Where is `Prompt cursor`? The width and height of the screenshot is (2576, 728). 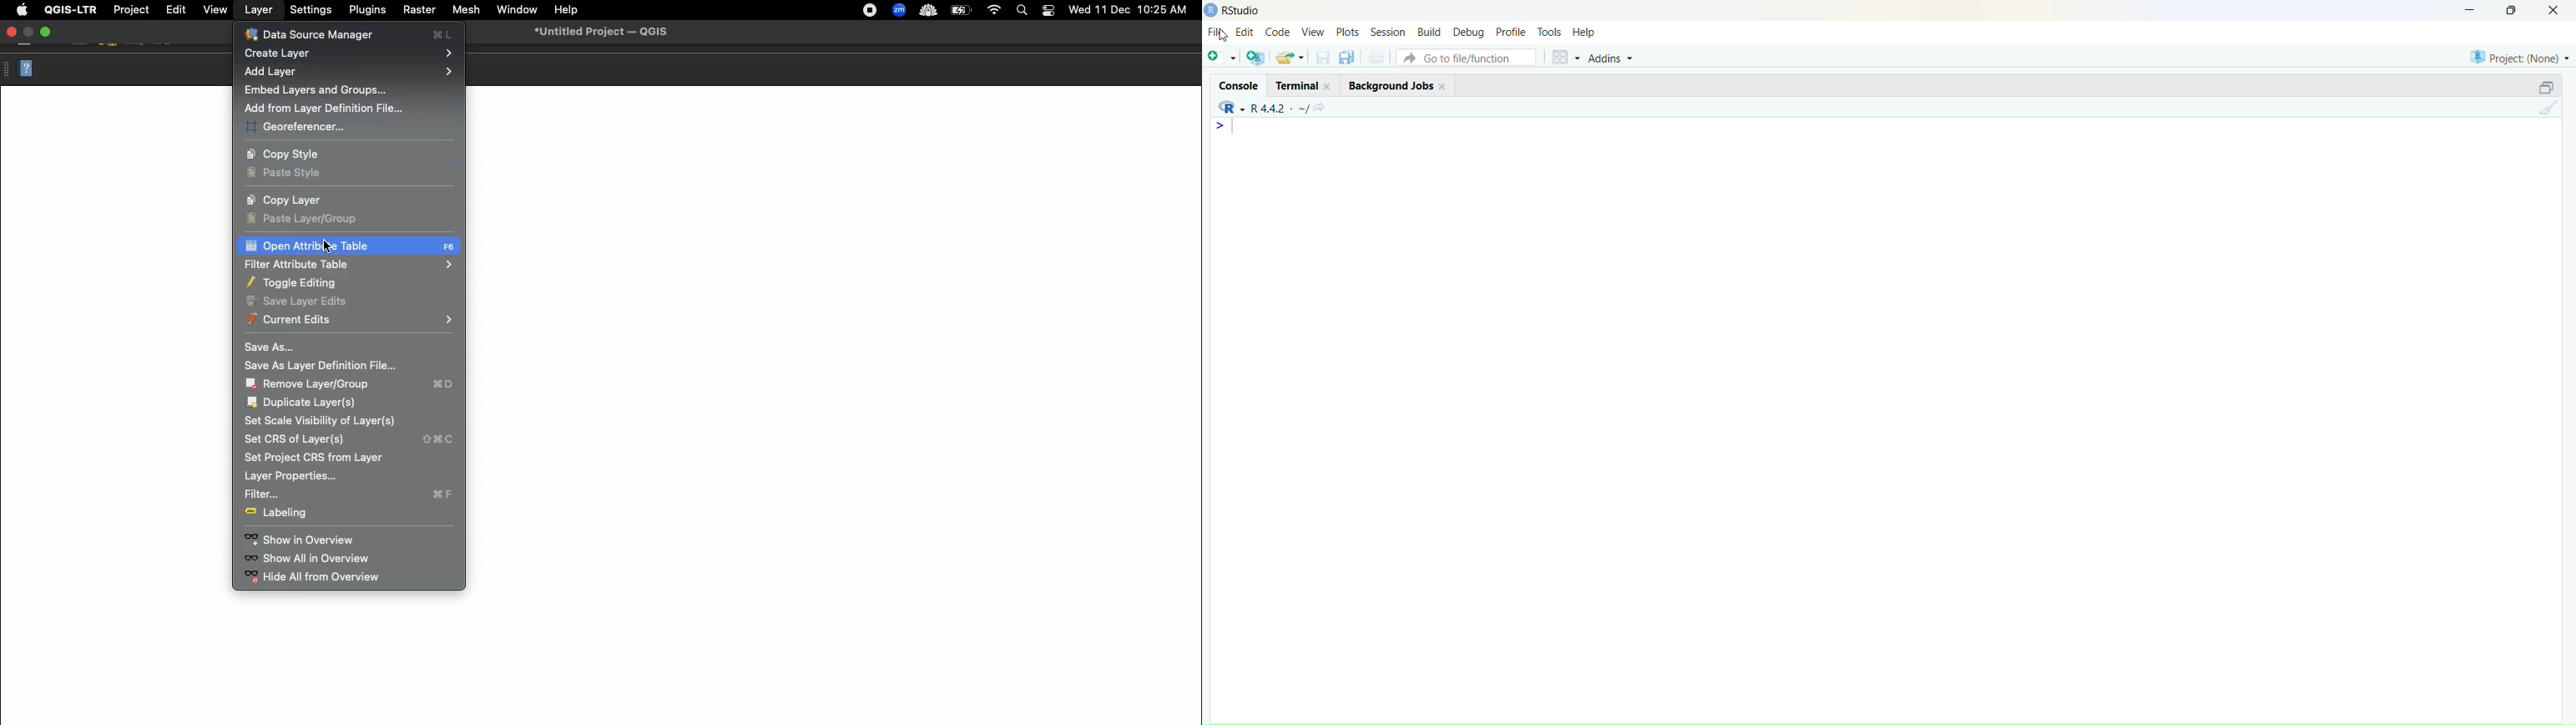 Prompt cursor is located at coordinates (1223, 128).